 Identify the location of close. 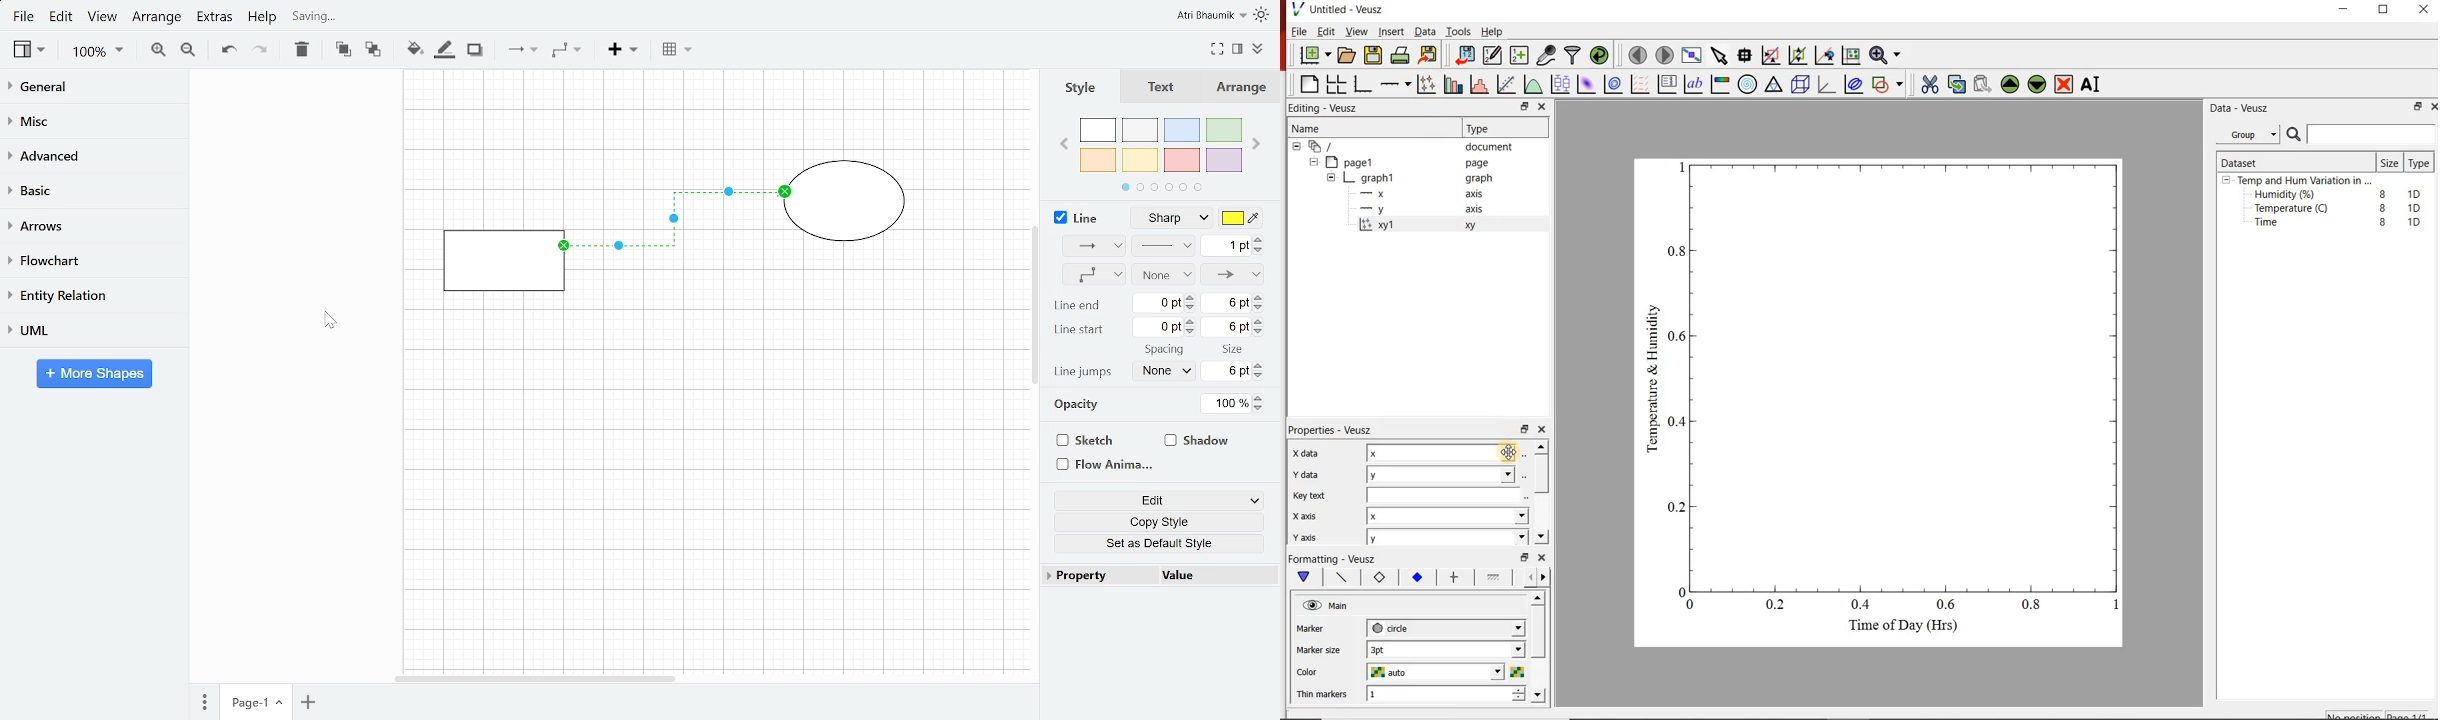
(2432, 106).